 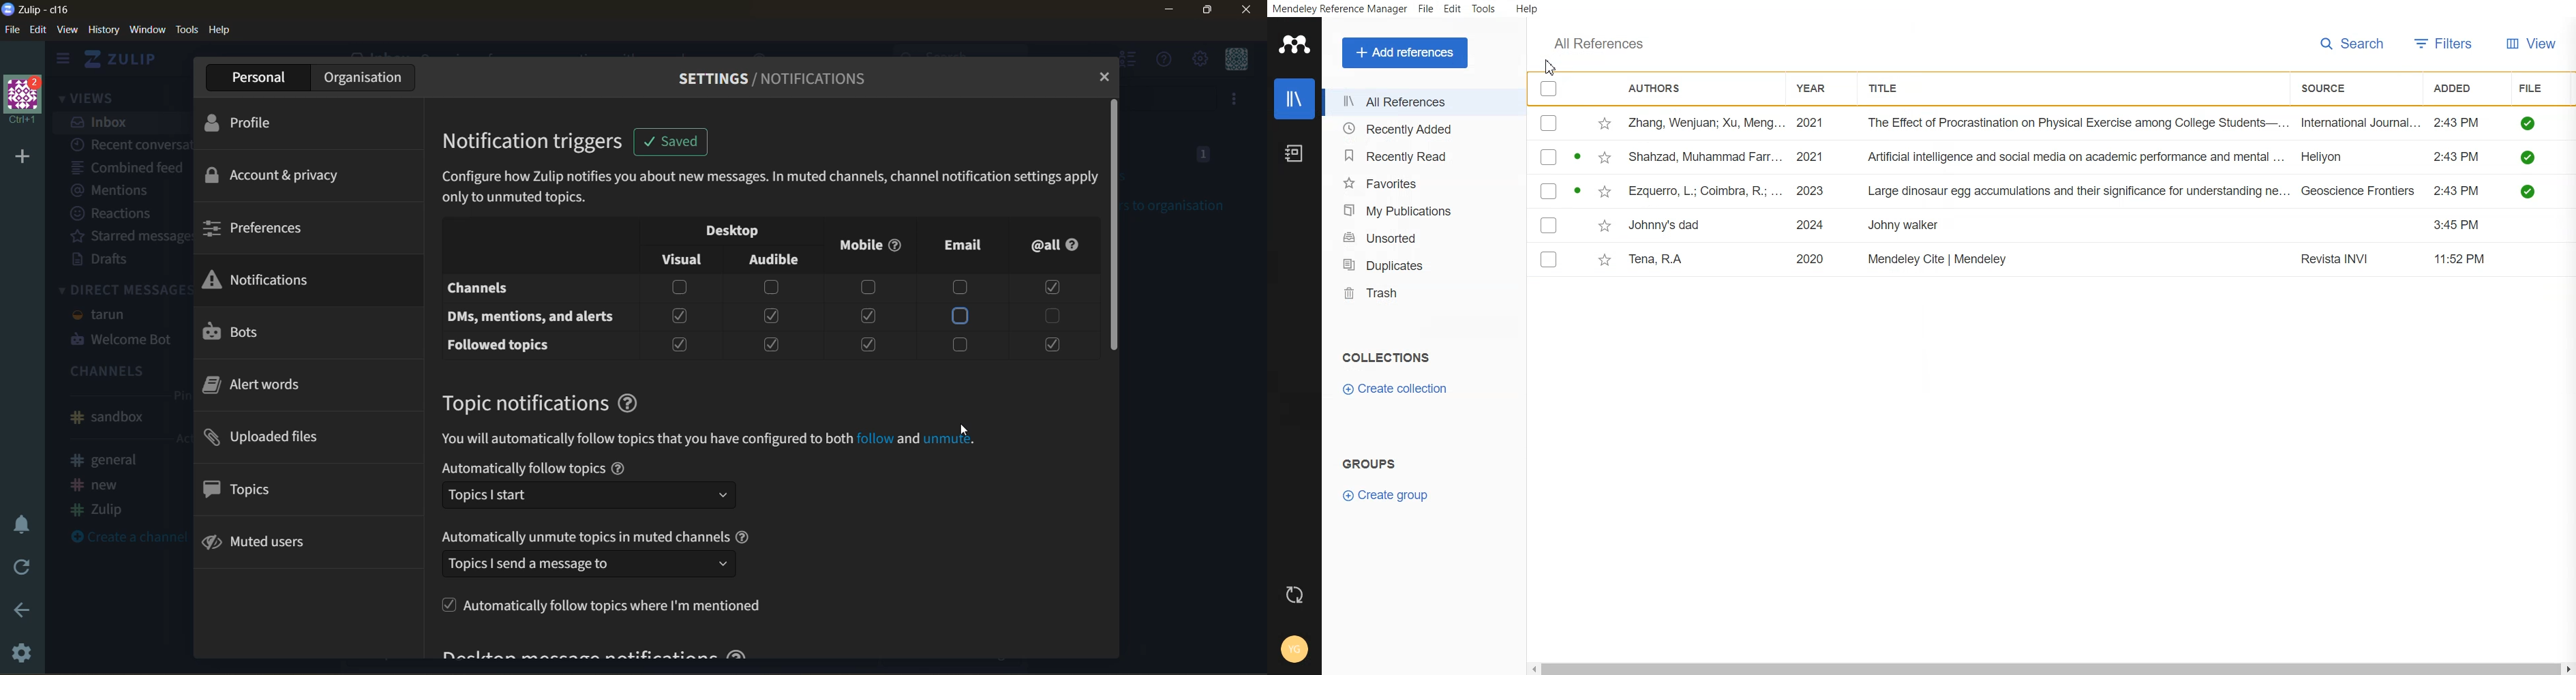 I want to click on close, so click(x=1244, y=11).